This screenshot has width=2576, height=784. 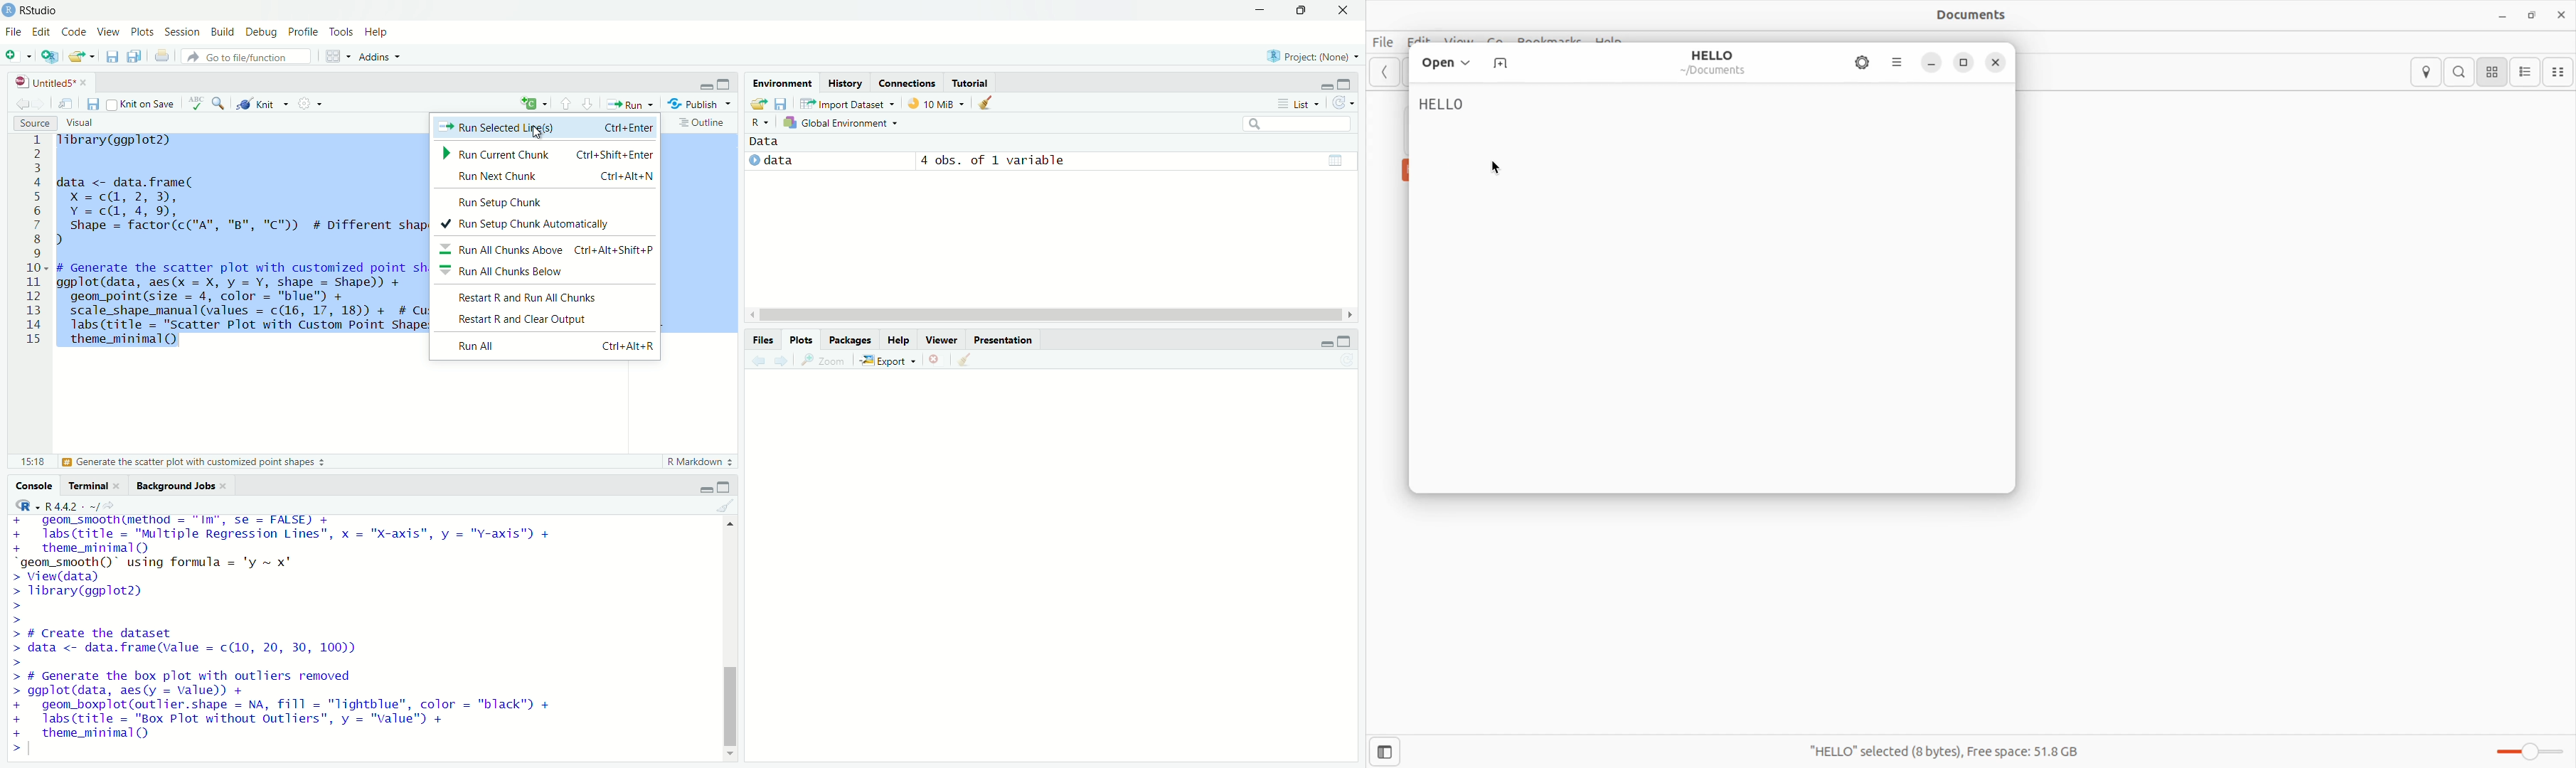 What do you see at coordinates (545, 270) in the screenshot?
I see `Run All Chunks Below` at bounding box center [545, 270].